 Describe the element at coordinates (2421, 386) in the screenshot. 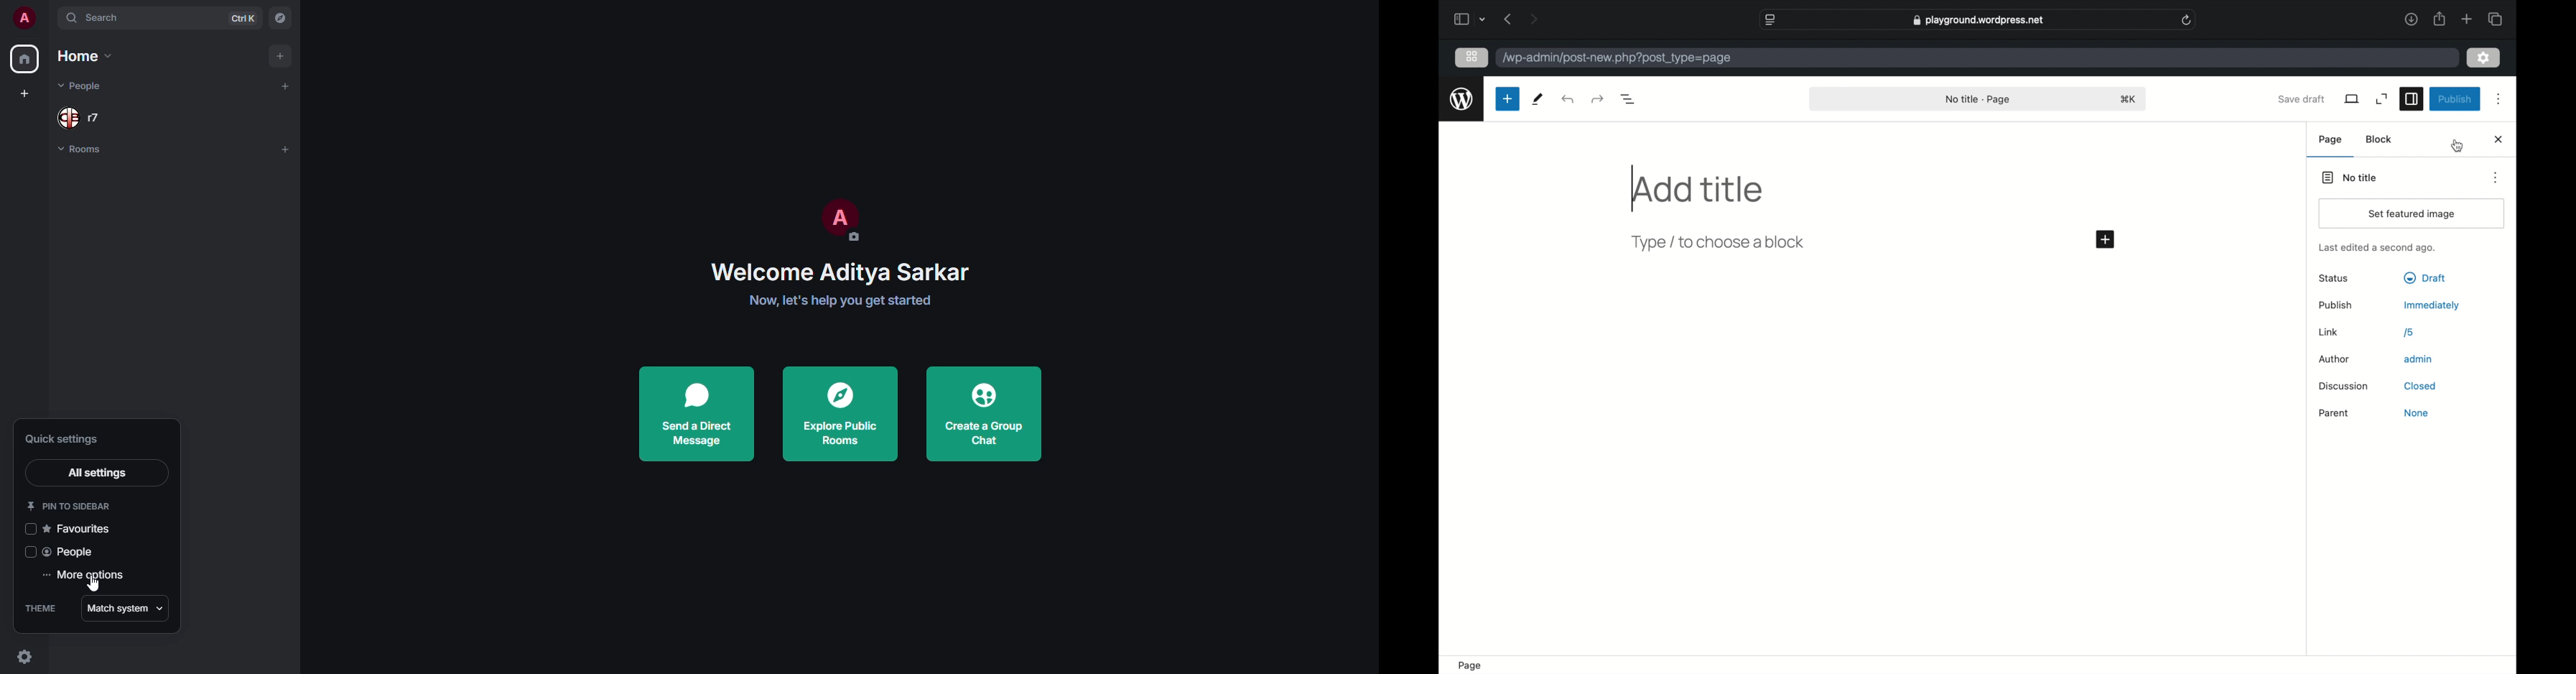

I see `closed` at that location.